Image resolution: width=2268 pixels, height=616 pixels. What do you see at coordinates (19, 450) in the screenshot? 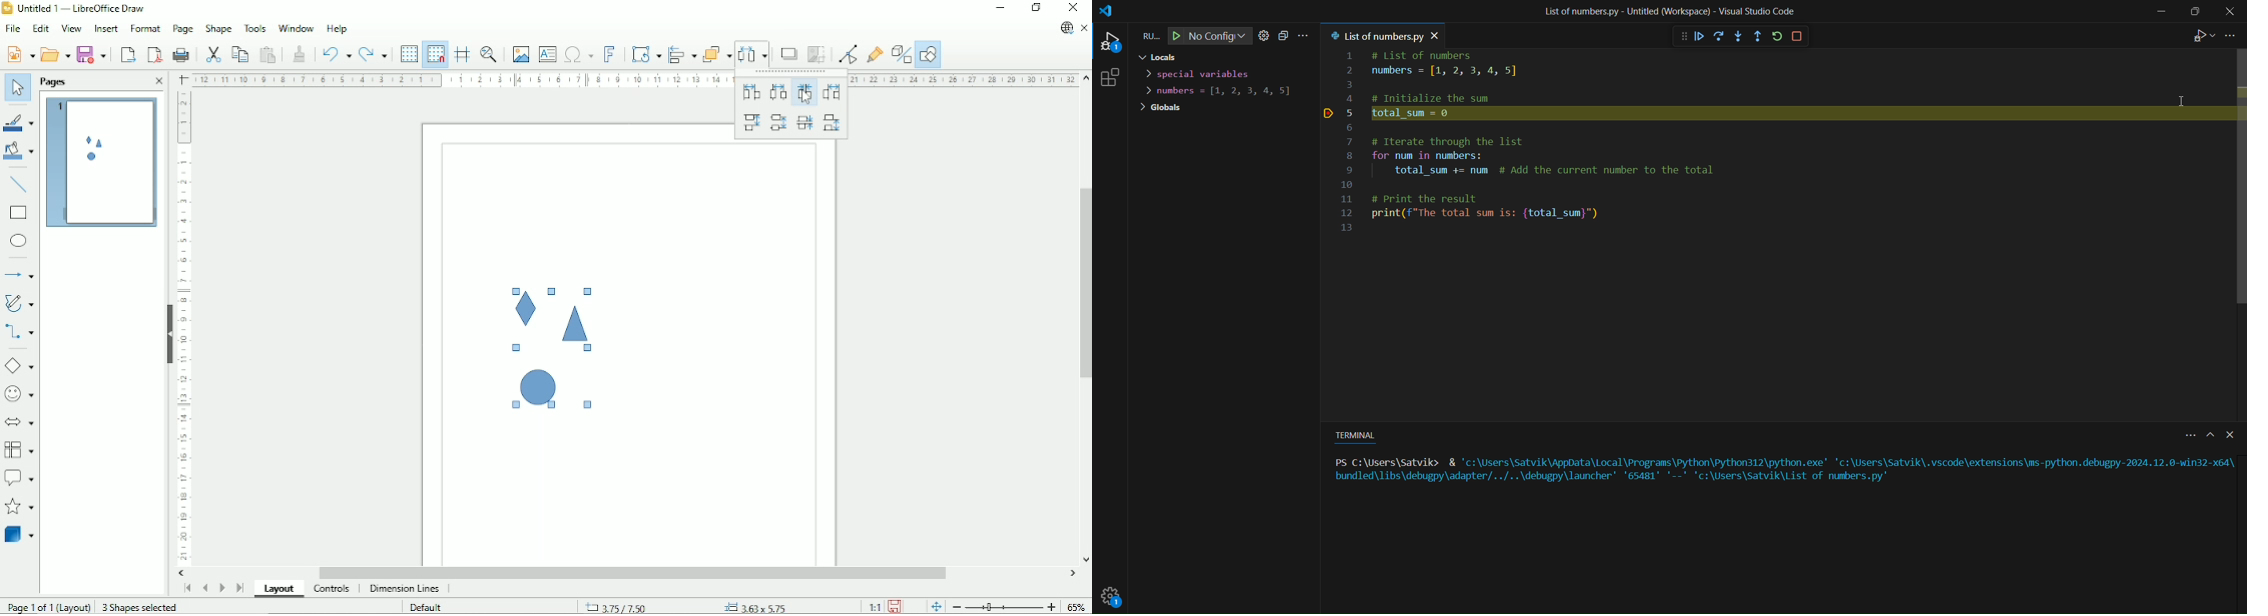
I see `Flow chart` at bounding box center [19, 450].